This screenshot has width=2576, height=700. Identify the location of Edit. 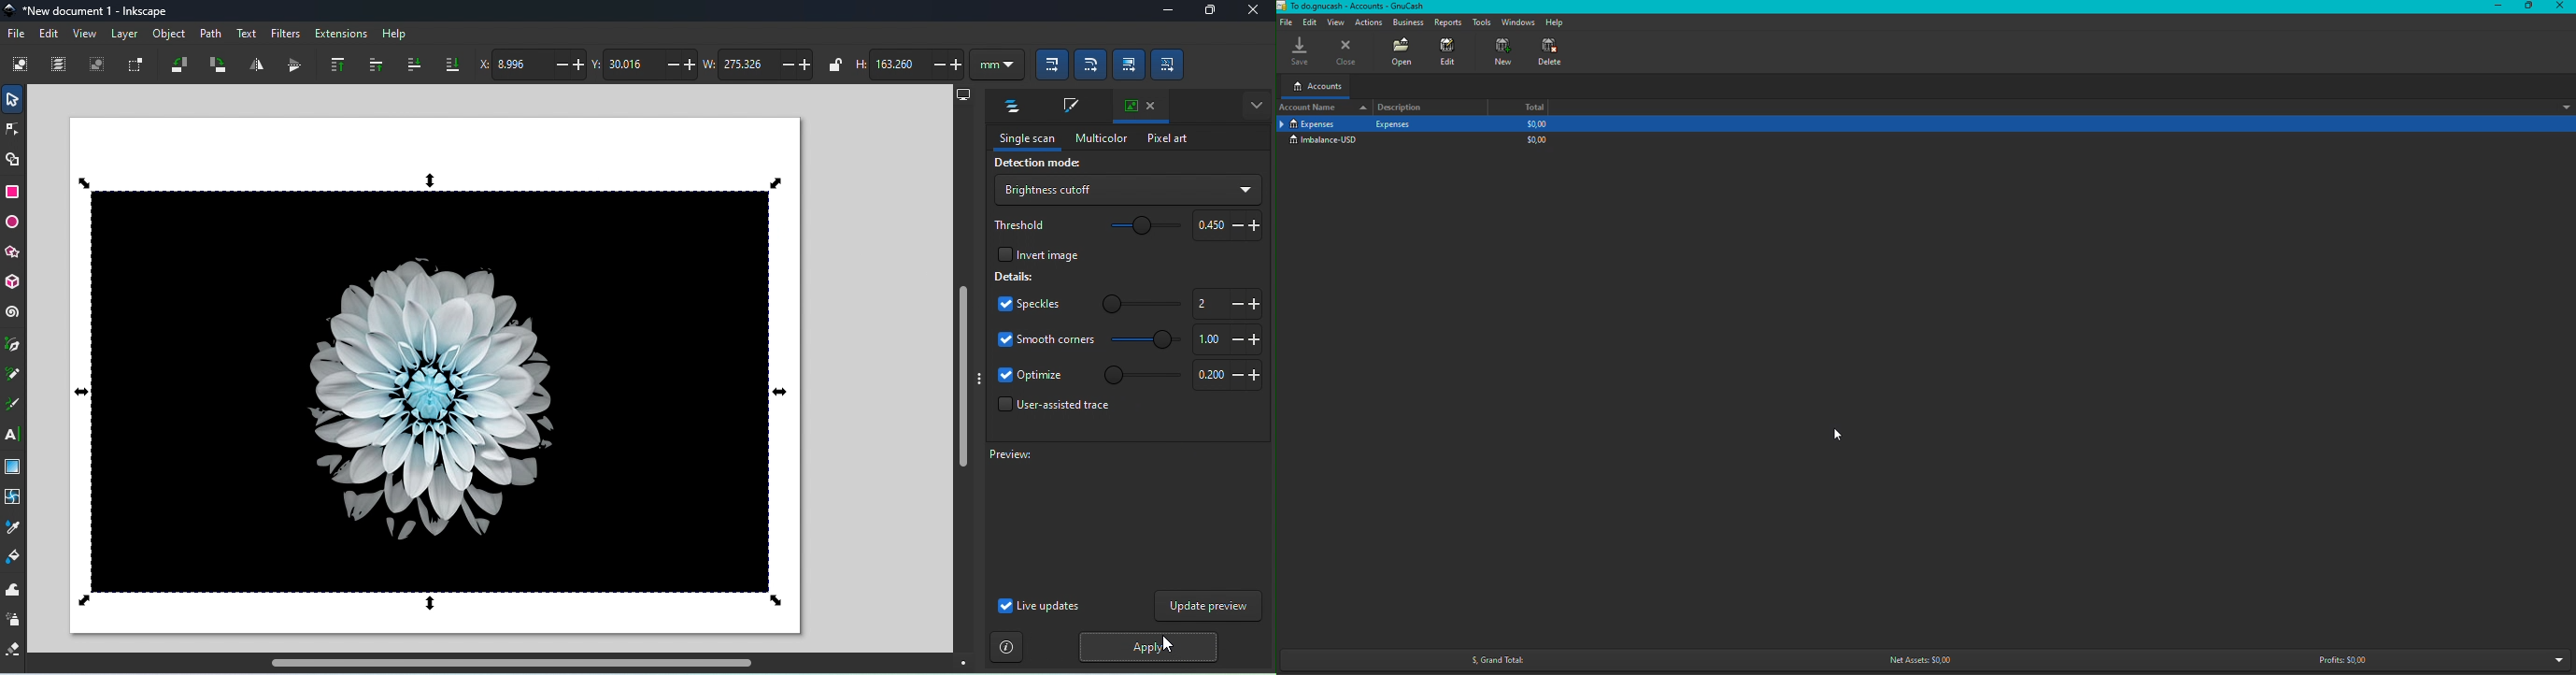
(1310, 22).